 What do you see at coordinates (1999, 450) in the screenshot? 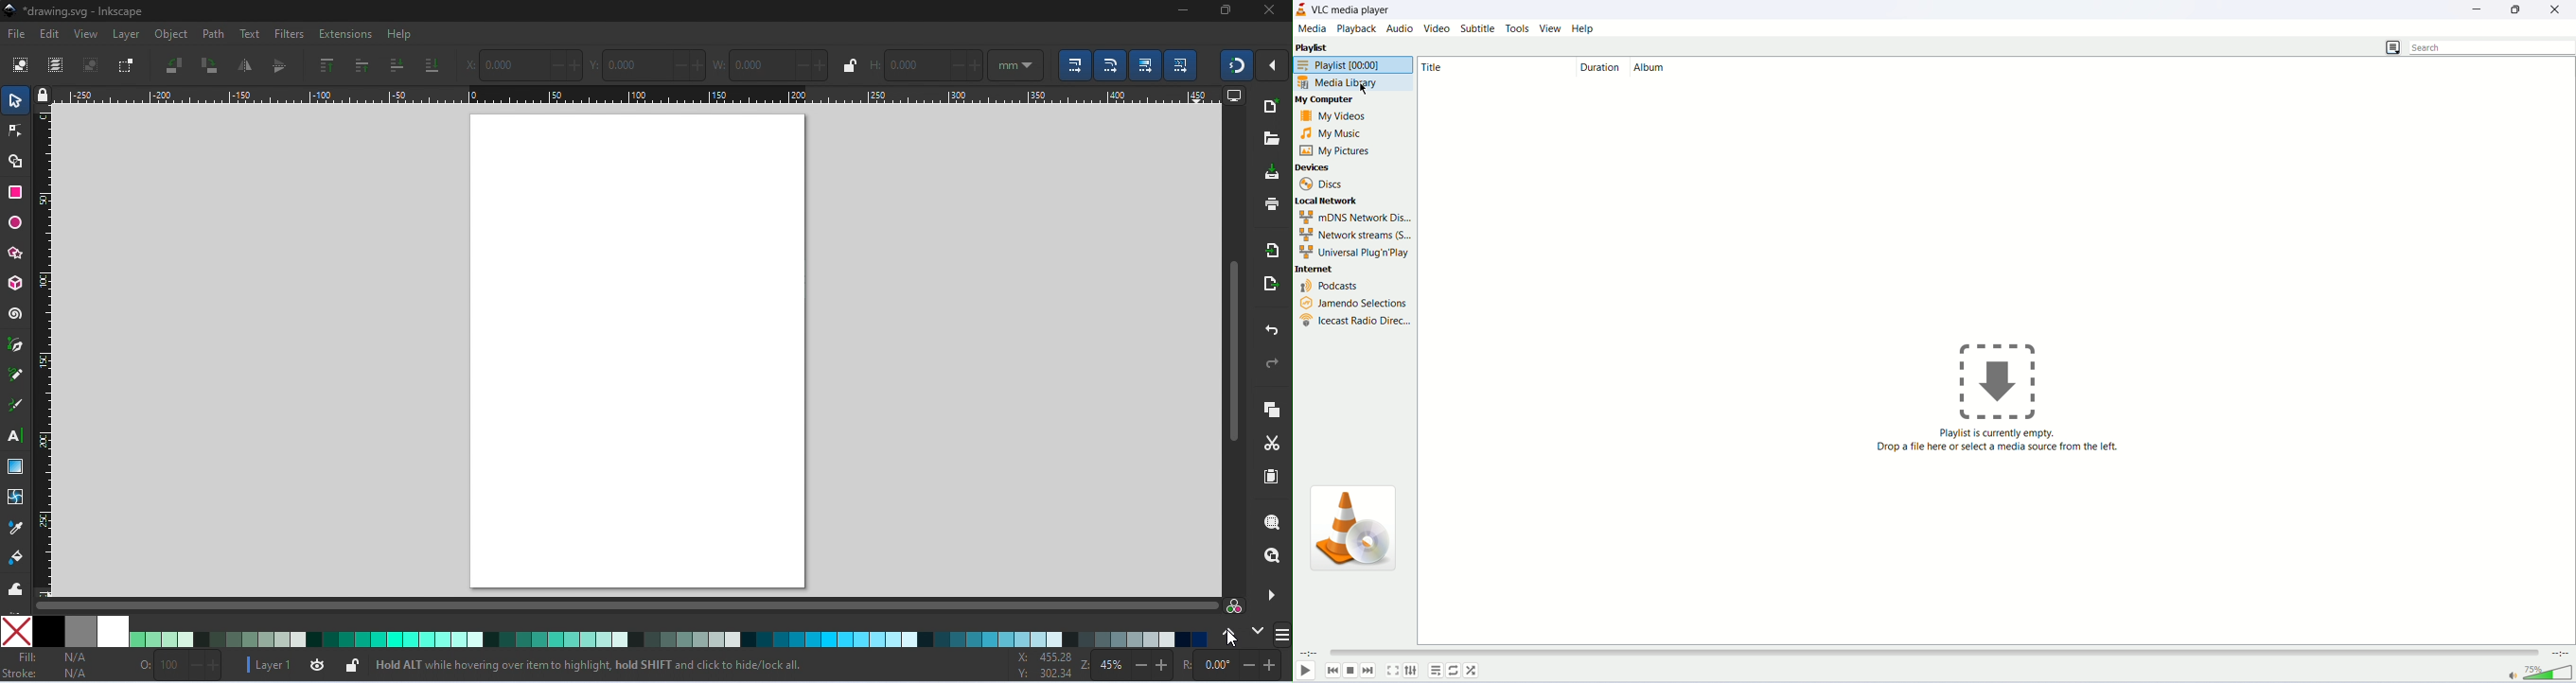
I see `Drop a file here or select a media source from the left.` at bounding box center [1999, 450].